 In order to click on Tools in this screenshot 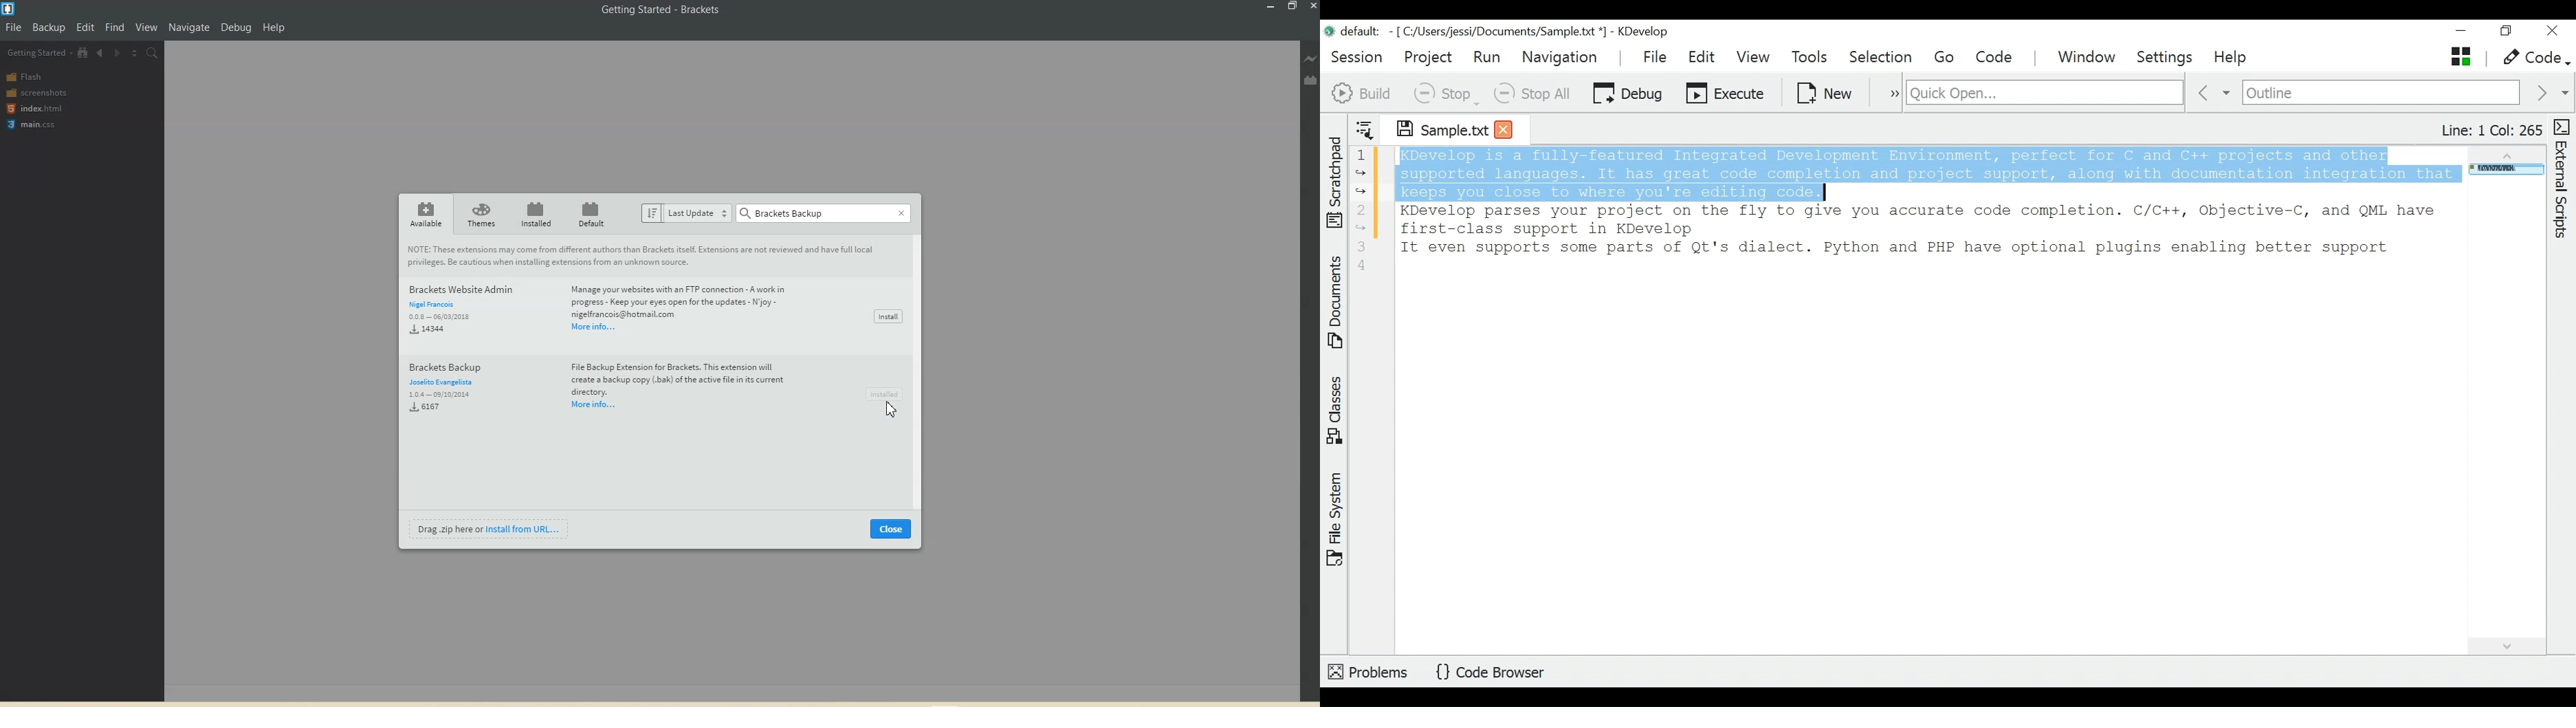, I will do `click(1813, 58)`.